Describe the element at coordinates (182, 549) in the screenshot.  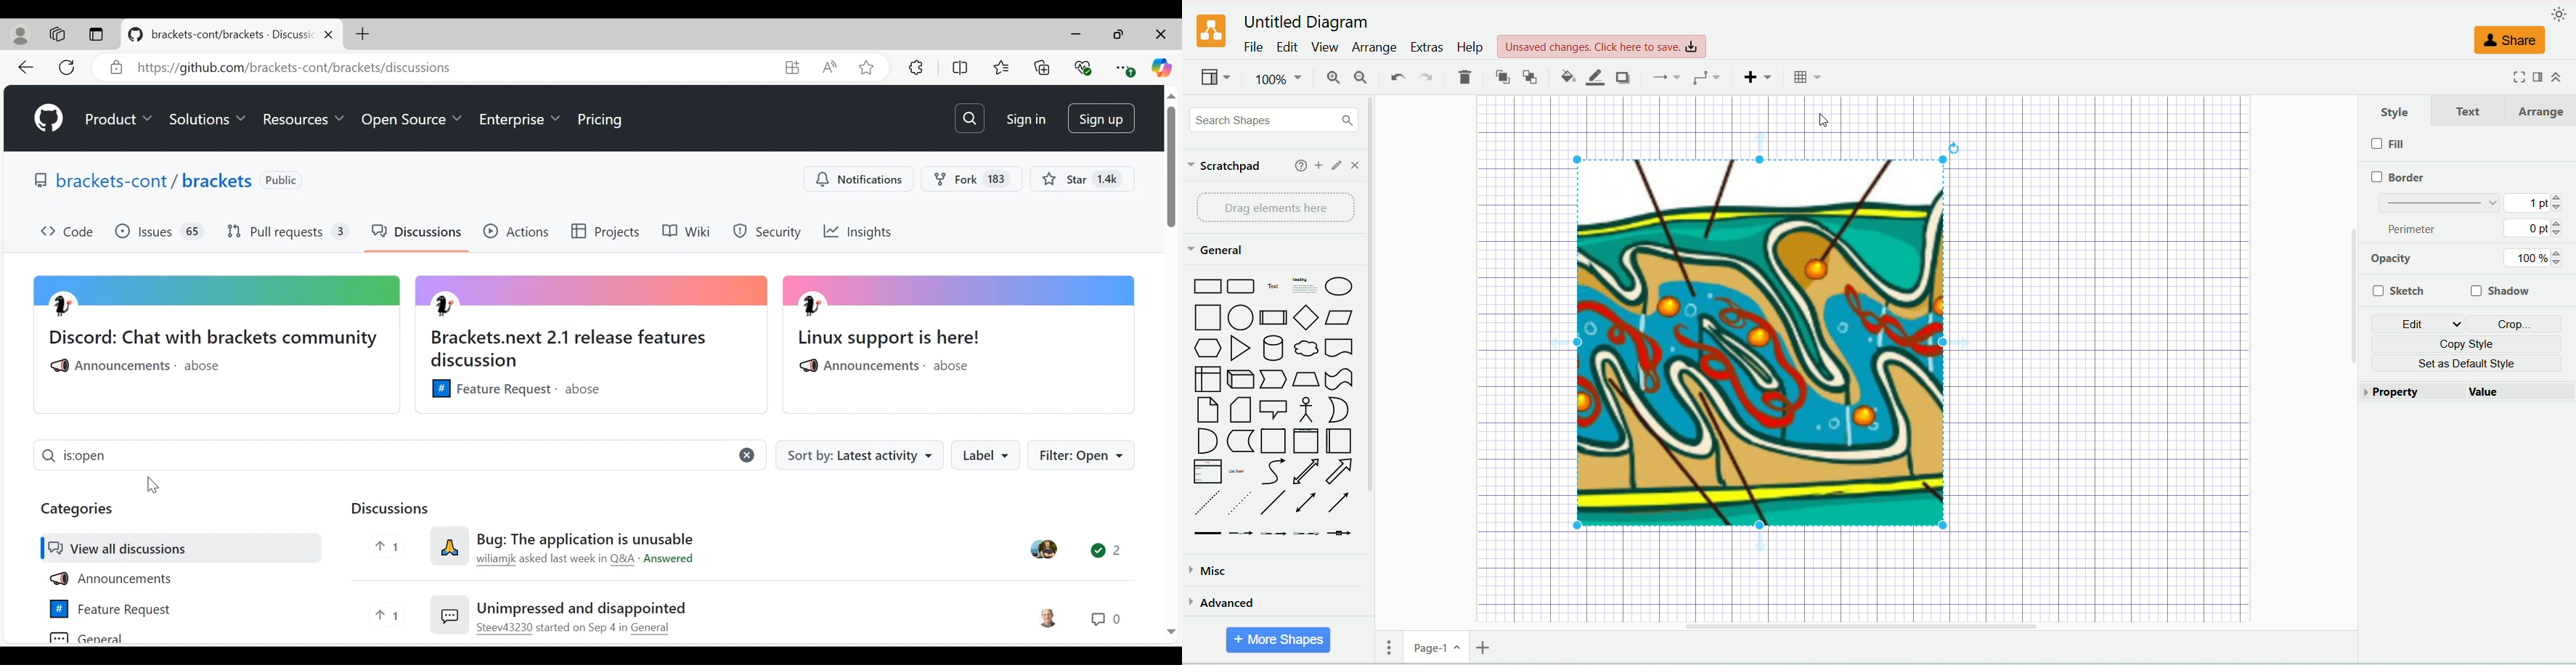
I see `View all discussions` at that location.